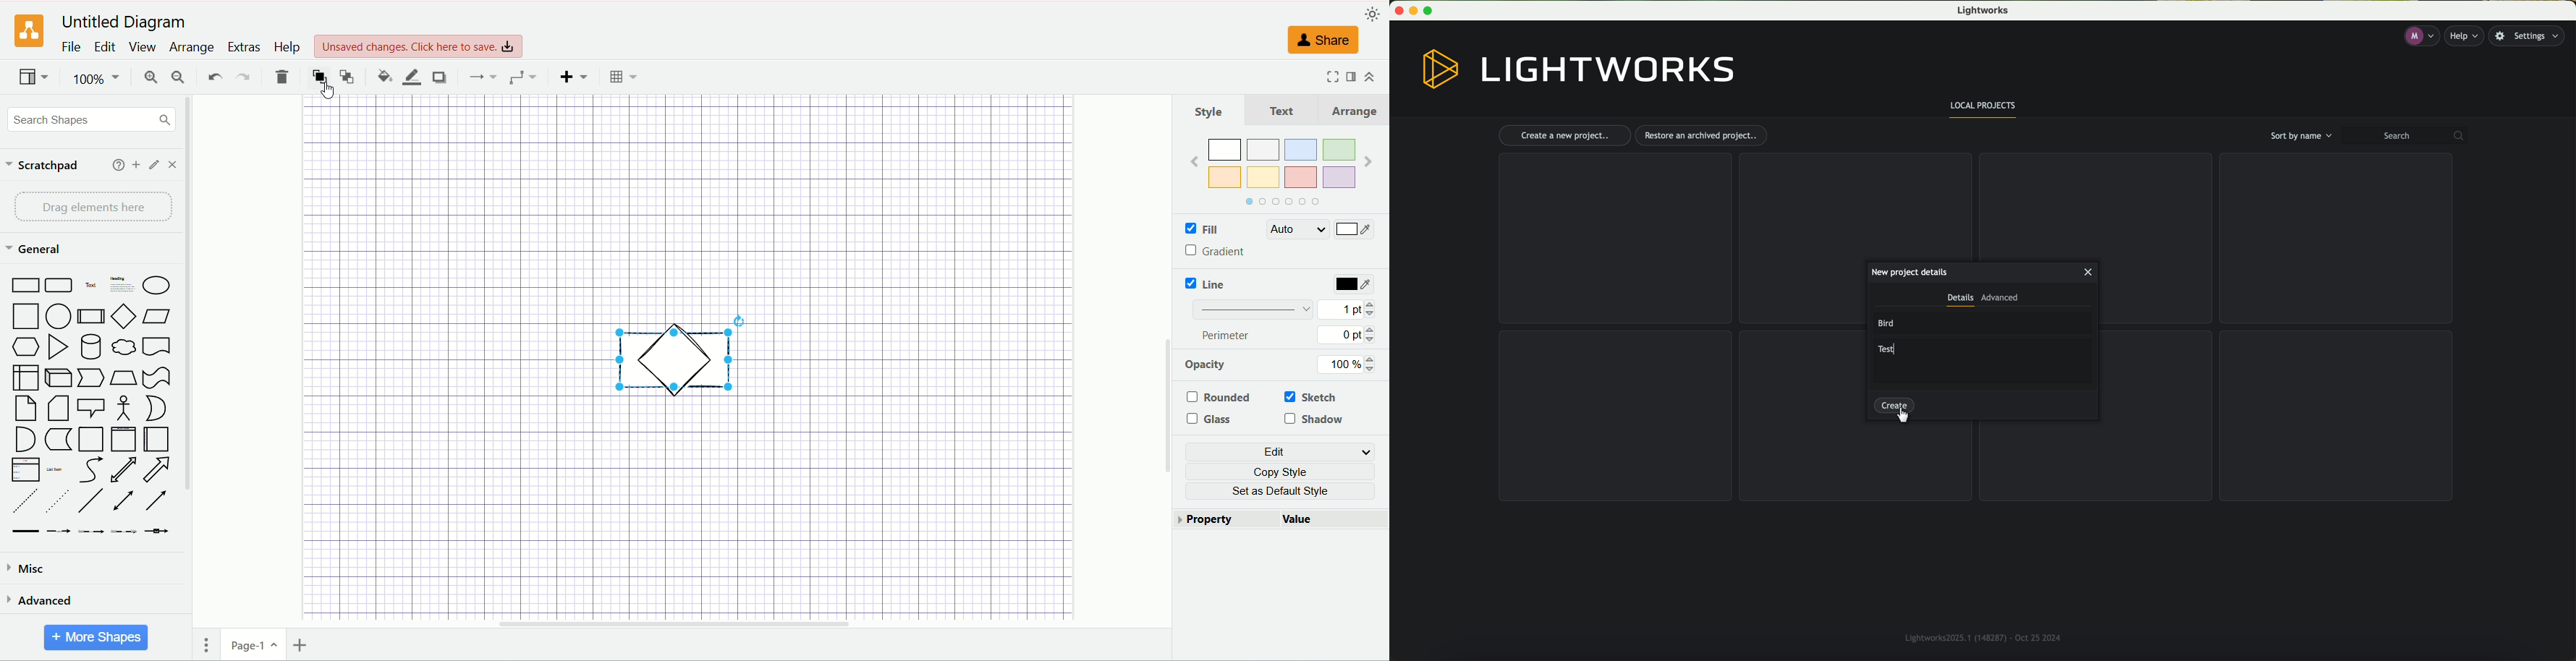  Describe the element at coordinates (58, 441) in the screenshot. I see `Data storage` at that location.